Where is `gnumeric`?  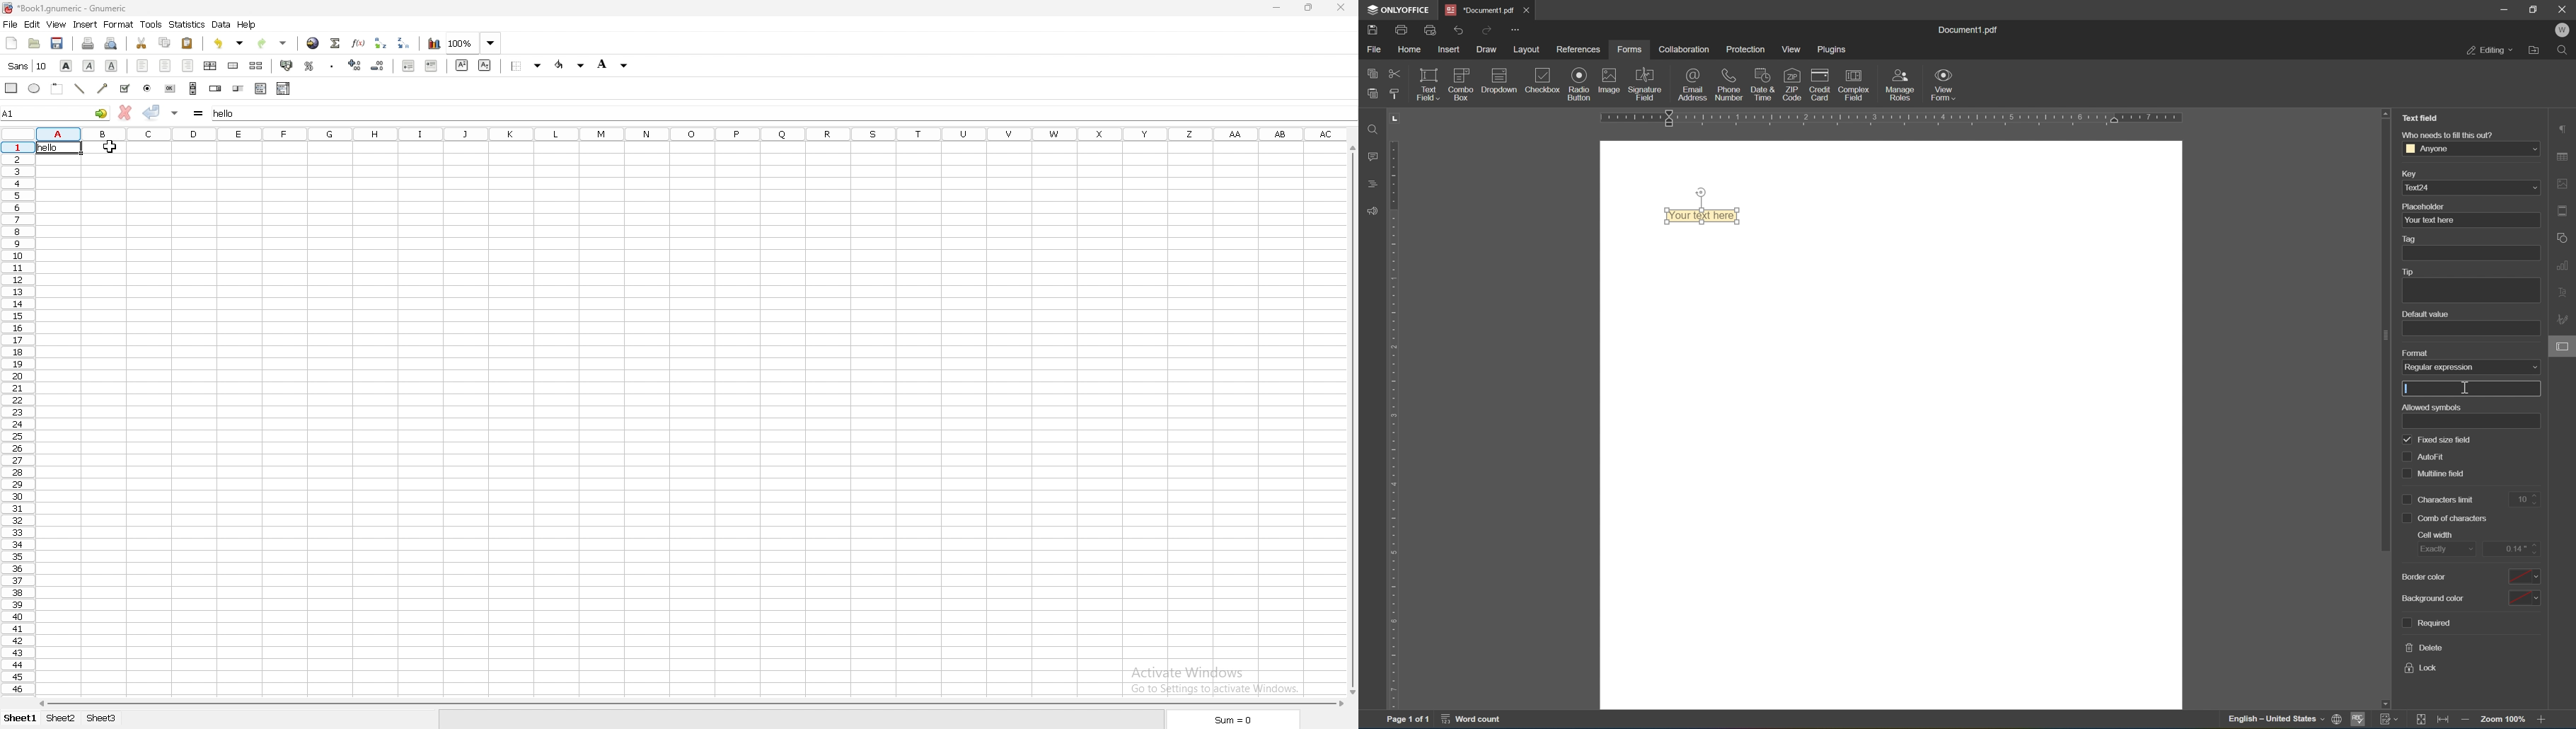
gnumeric is located at coordinates (64, 8).